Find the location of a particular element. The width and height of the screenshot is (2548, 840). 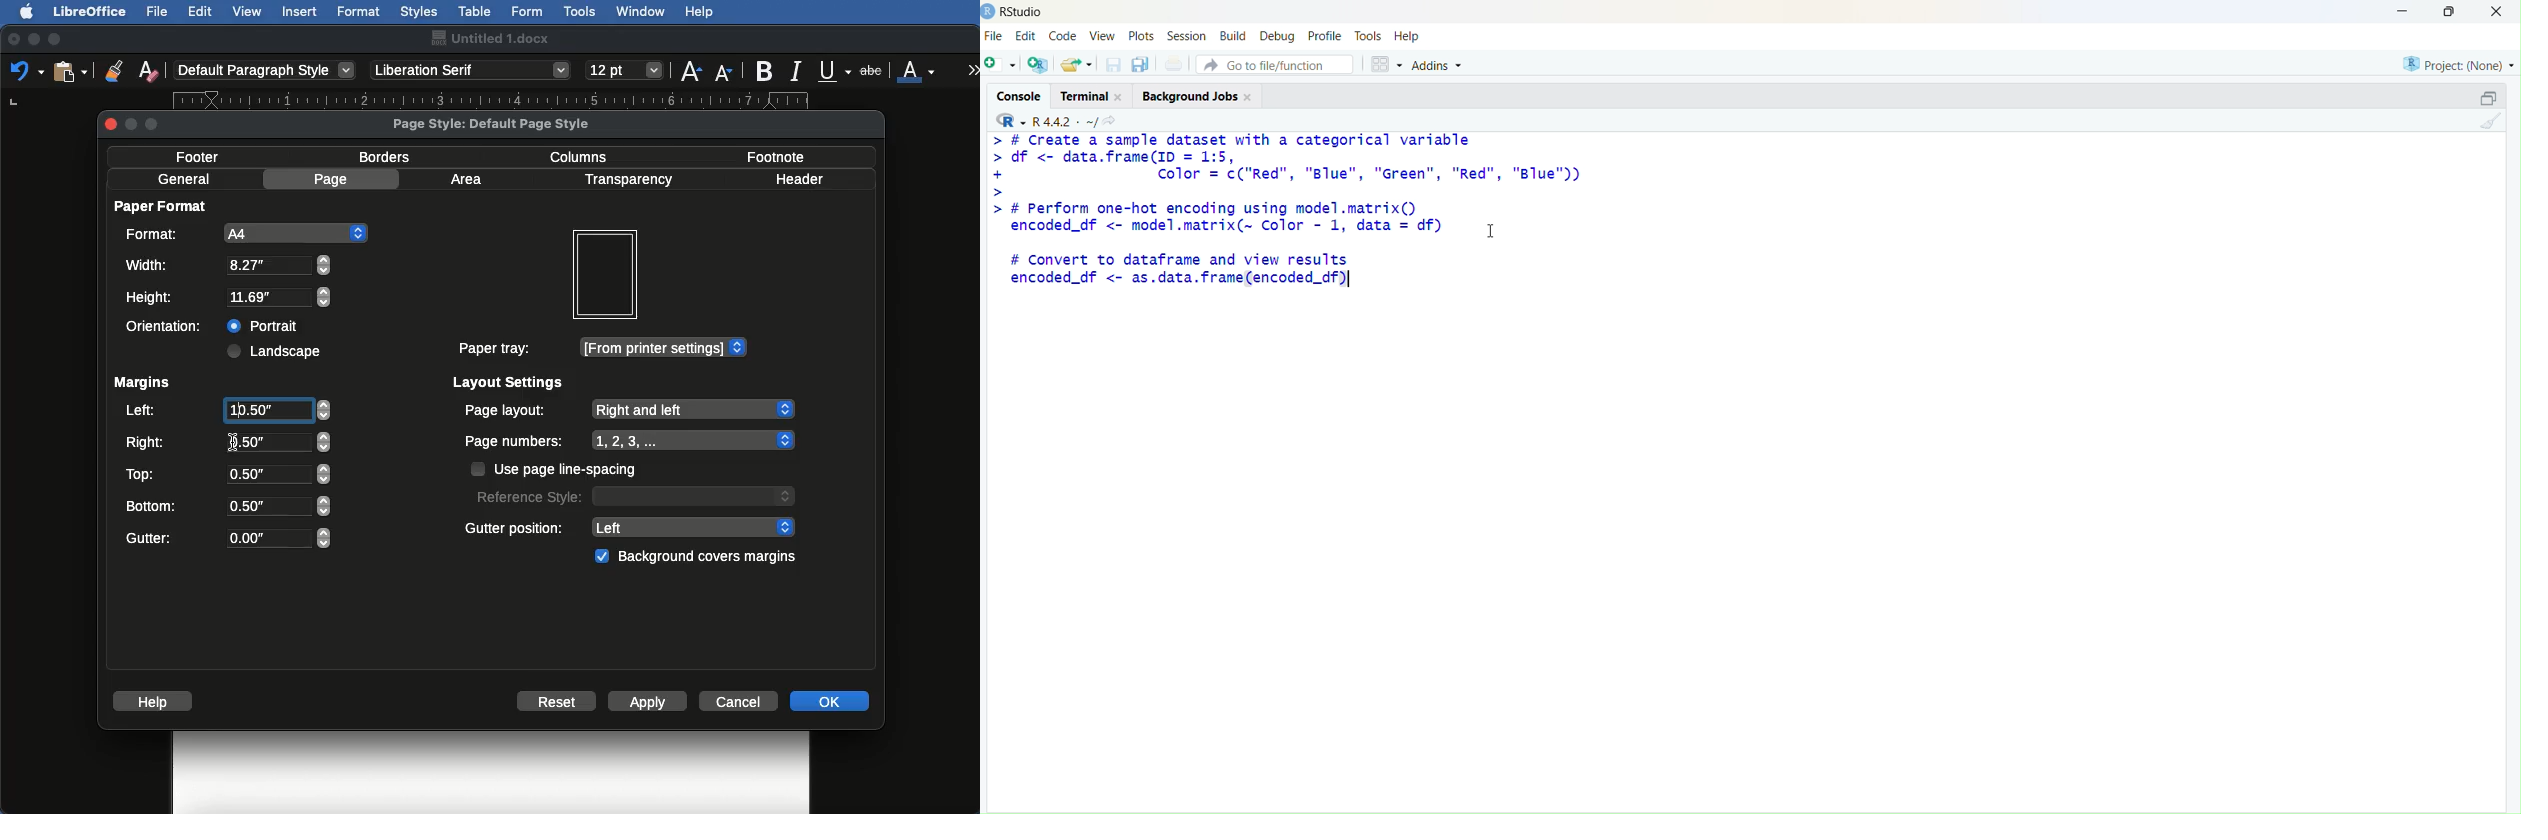

print is located at coordinates (1176, 64).